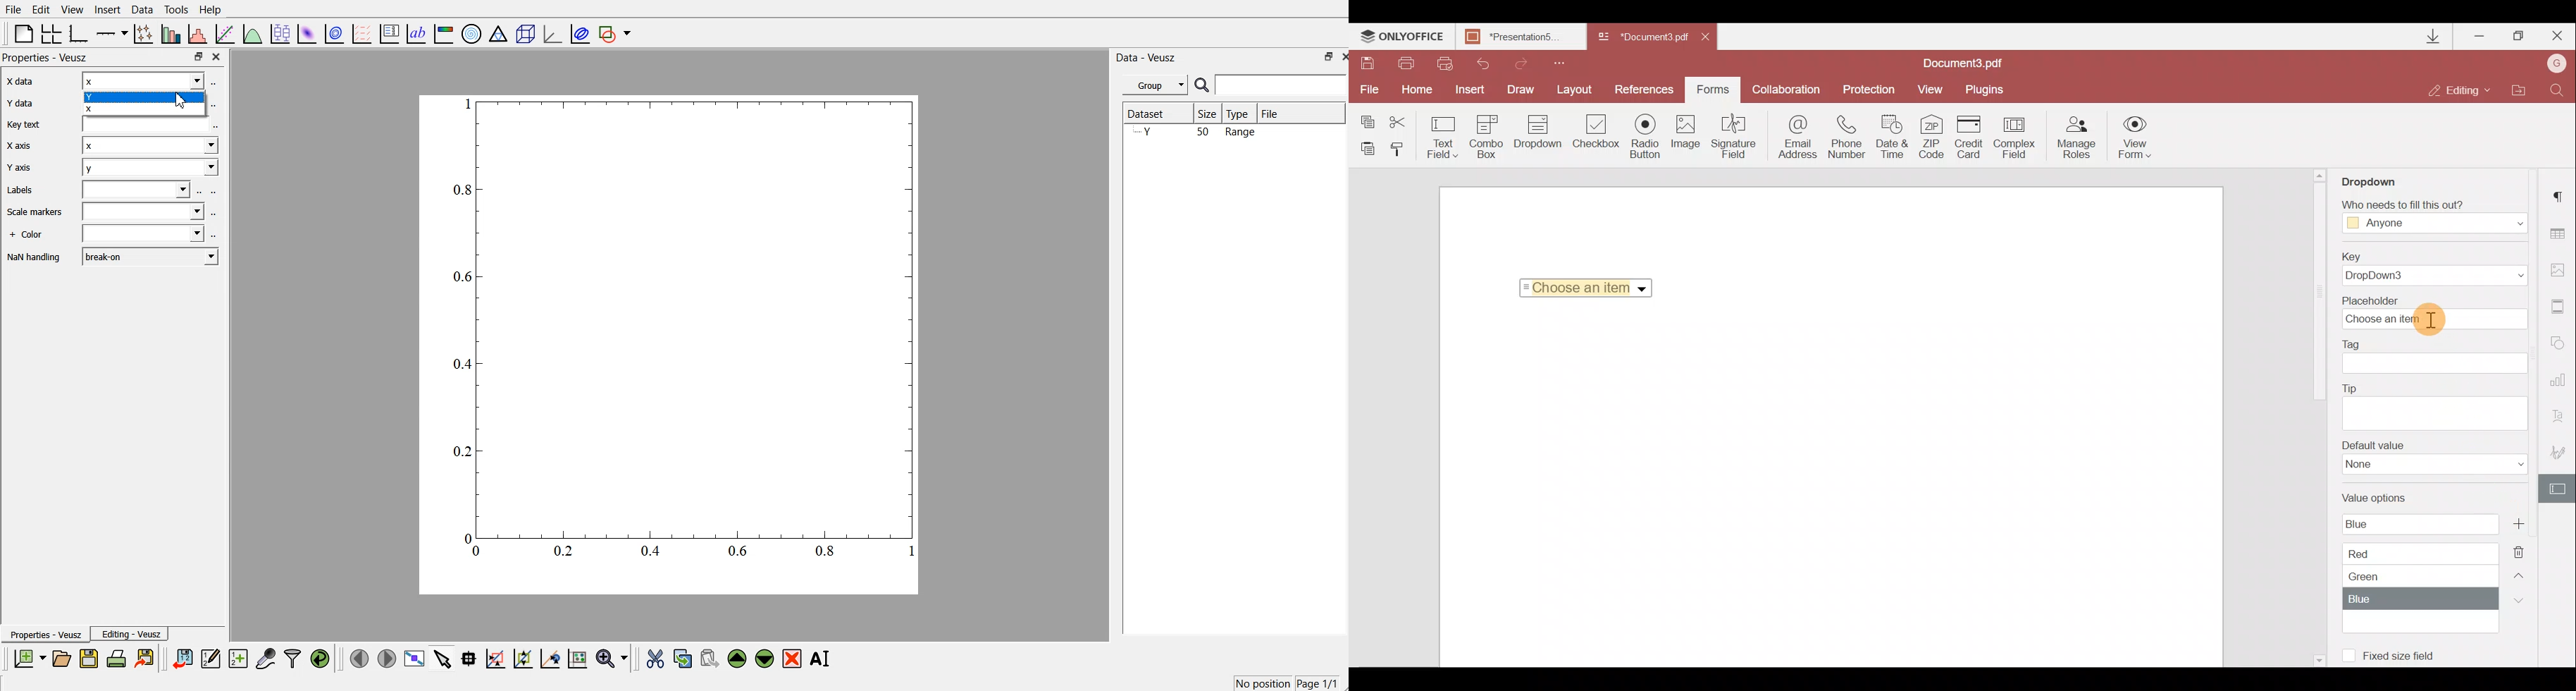 The width and height of the screenshot is (2576, 700). Describe the element at coordinates (2556, 36) in the screenshot. I see `Close` at that location.